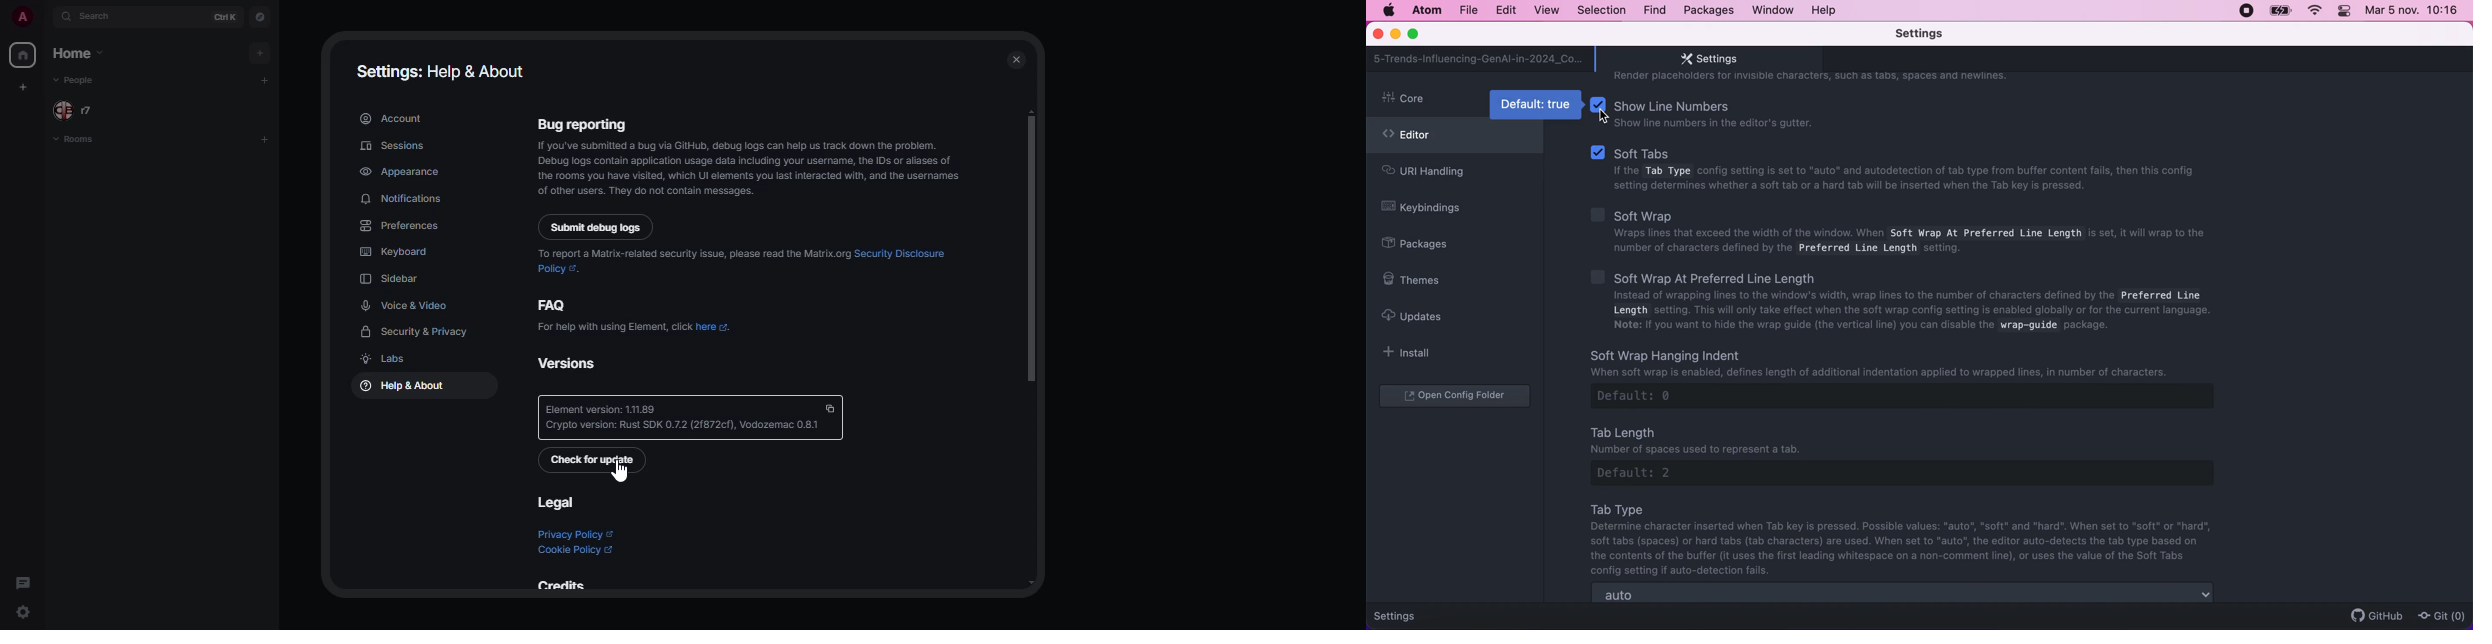 This screenshot has height=644, width=2492. I want to click on sidebar, so click(392, 278).